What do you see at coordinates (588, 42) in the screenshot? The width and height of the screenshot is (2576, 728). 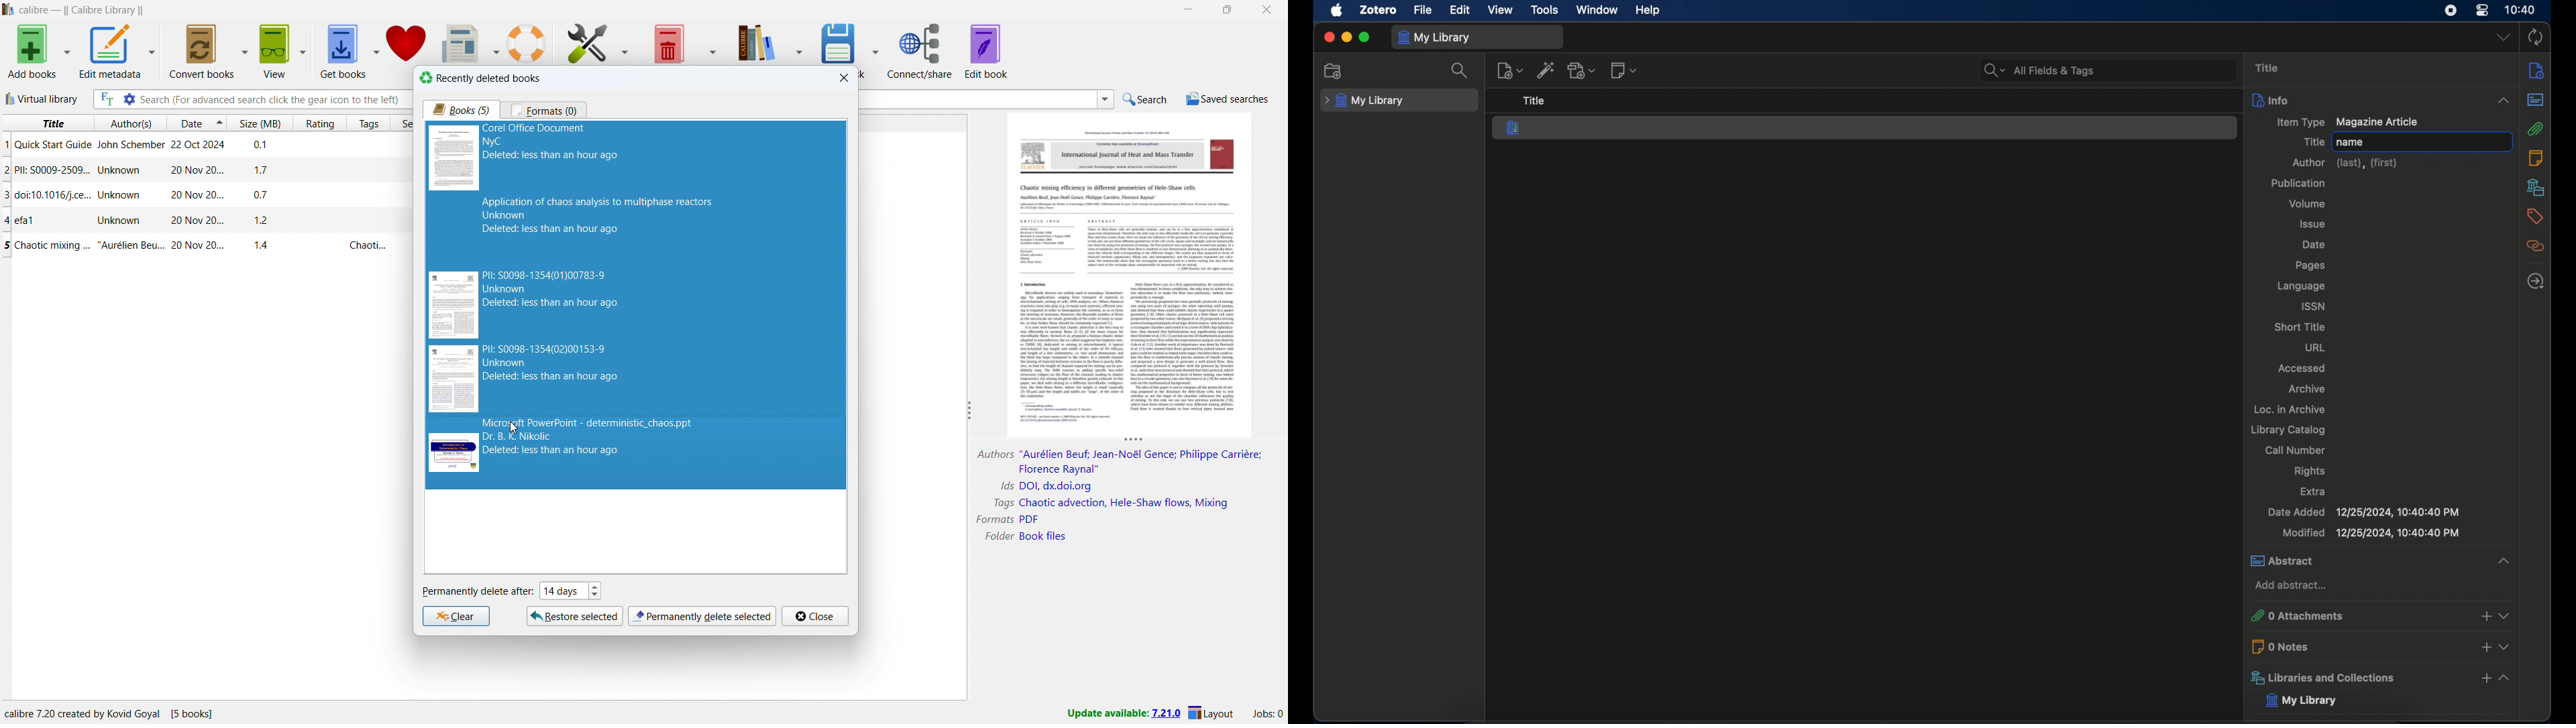 I see `preferences` at bounding box center [588, 42].